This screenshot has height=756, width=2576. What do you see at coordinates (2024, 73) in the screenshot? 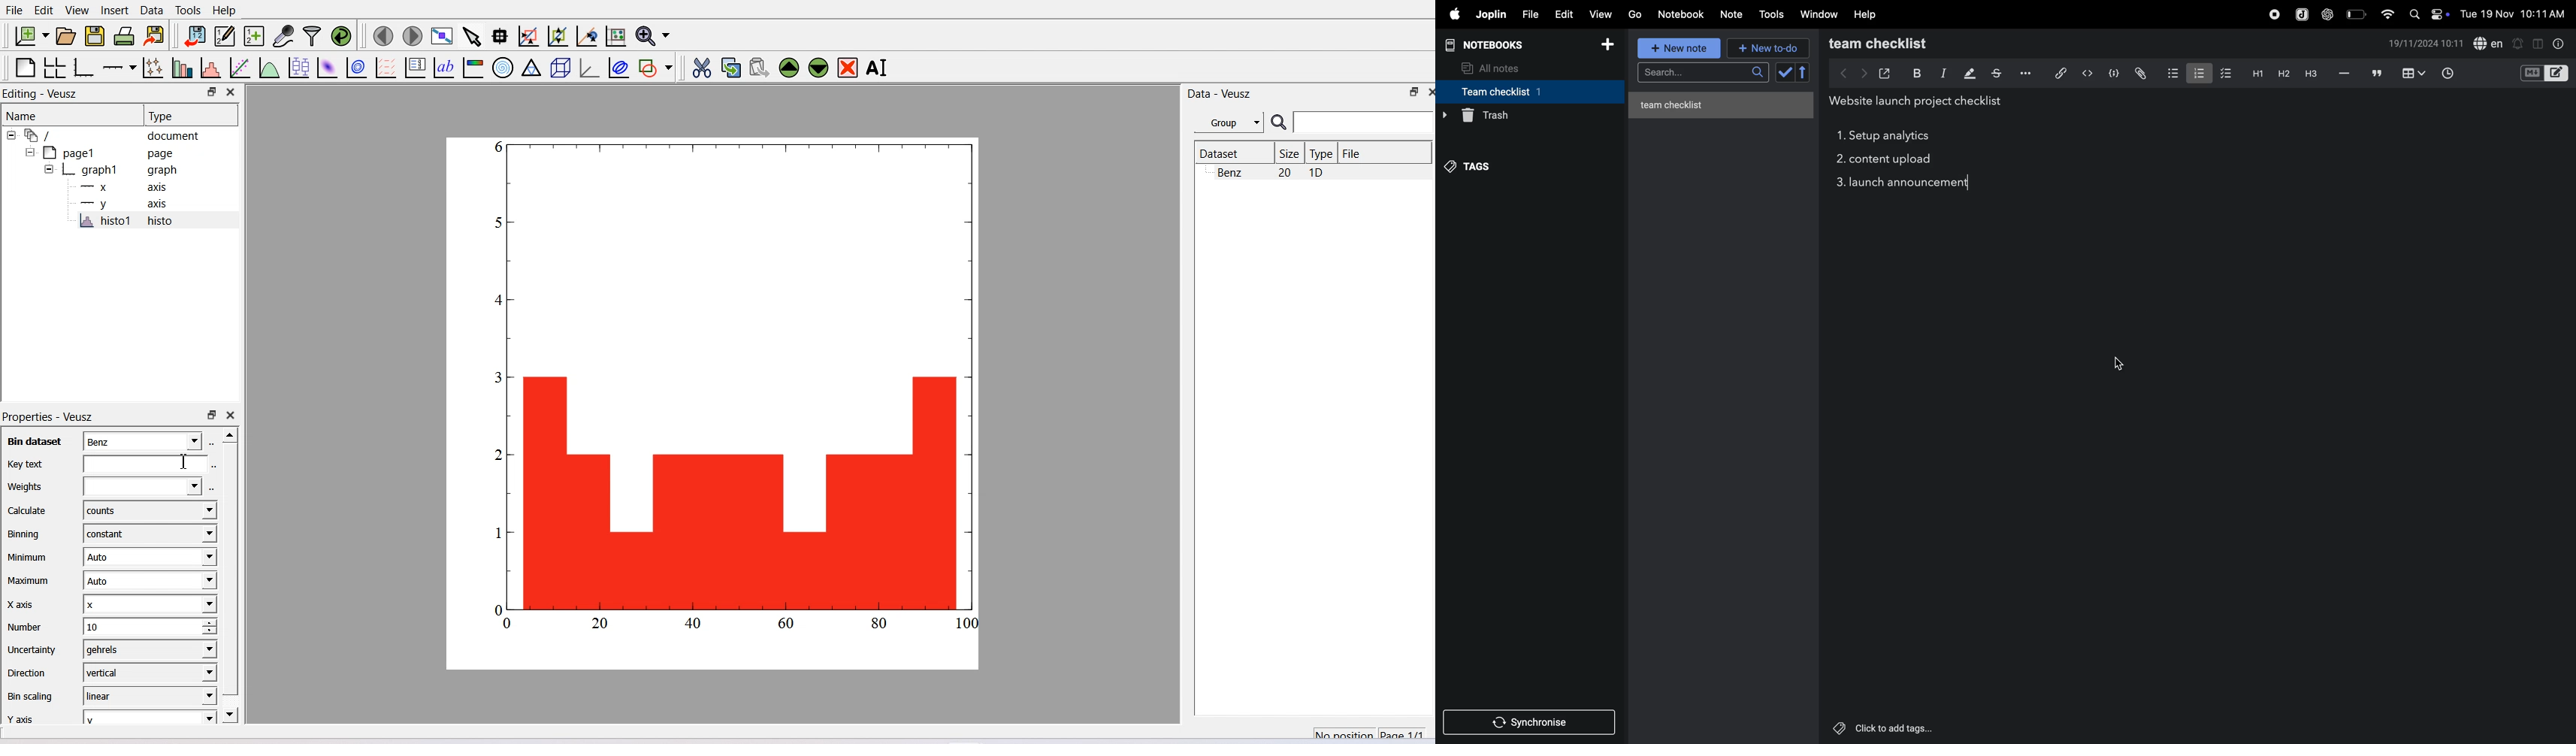
I see `options` at bounding box center [2024, 73].